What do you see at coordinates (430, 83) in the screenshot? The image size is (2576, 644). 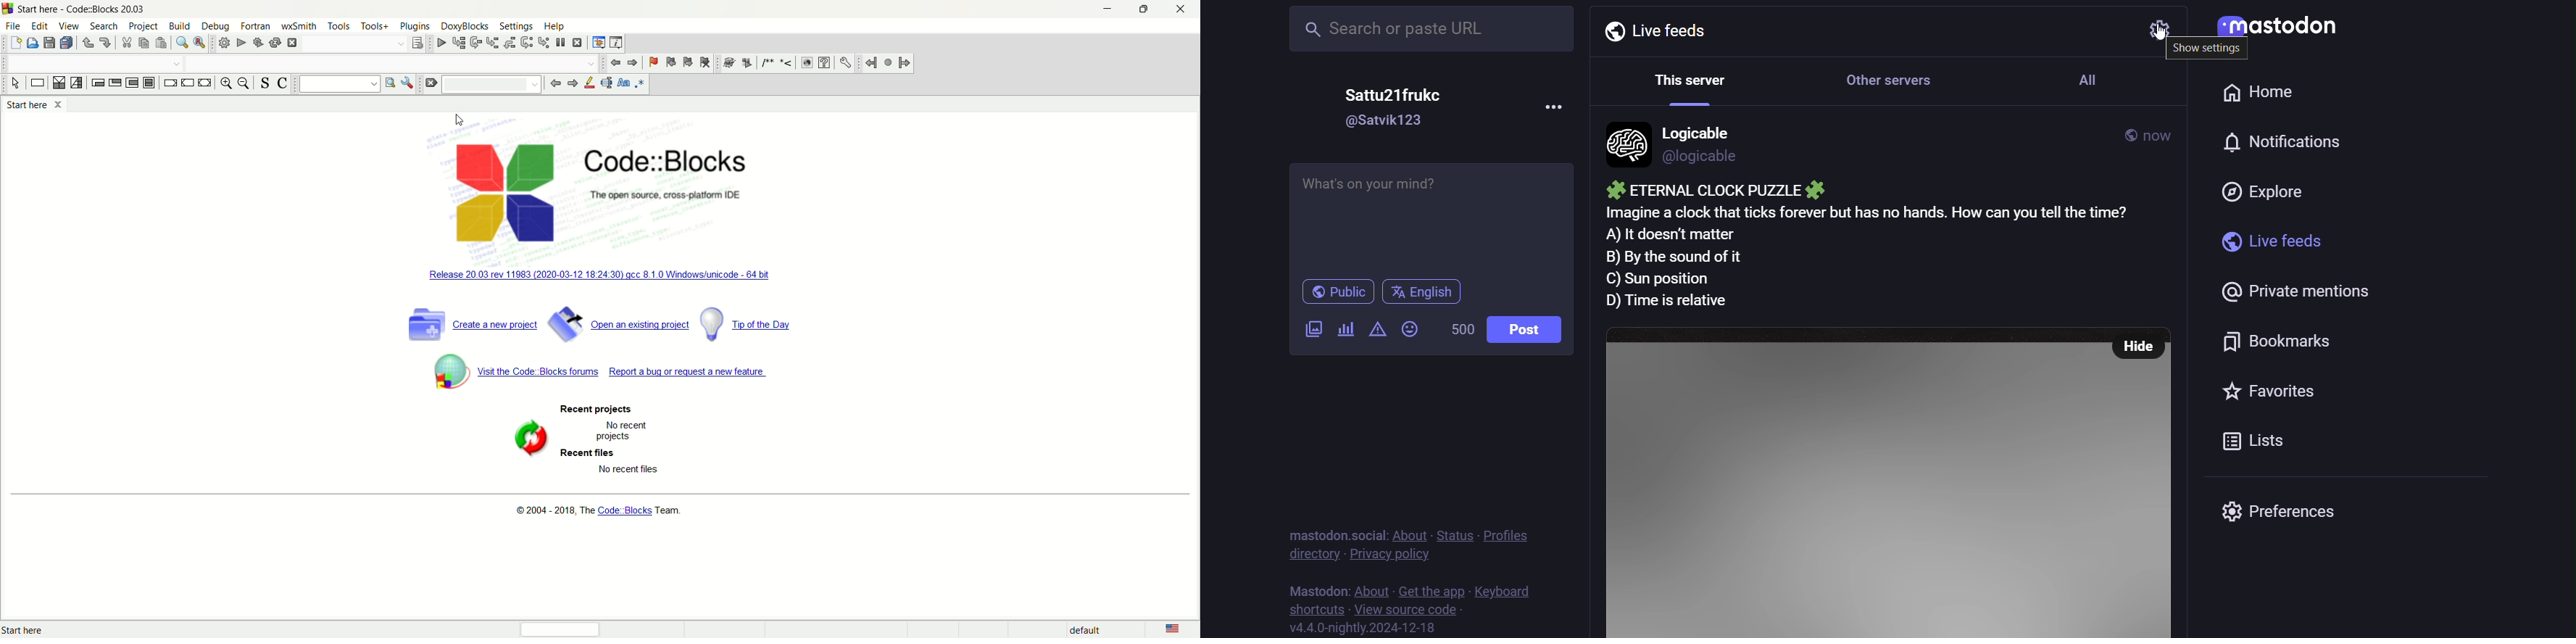 I see `clear` at bounding box center [430, 83].